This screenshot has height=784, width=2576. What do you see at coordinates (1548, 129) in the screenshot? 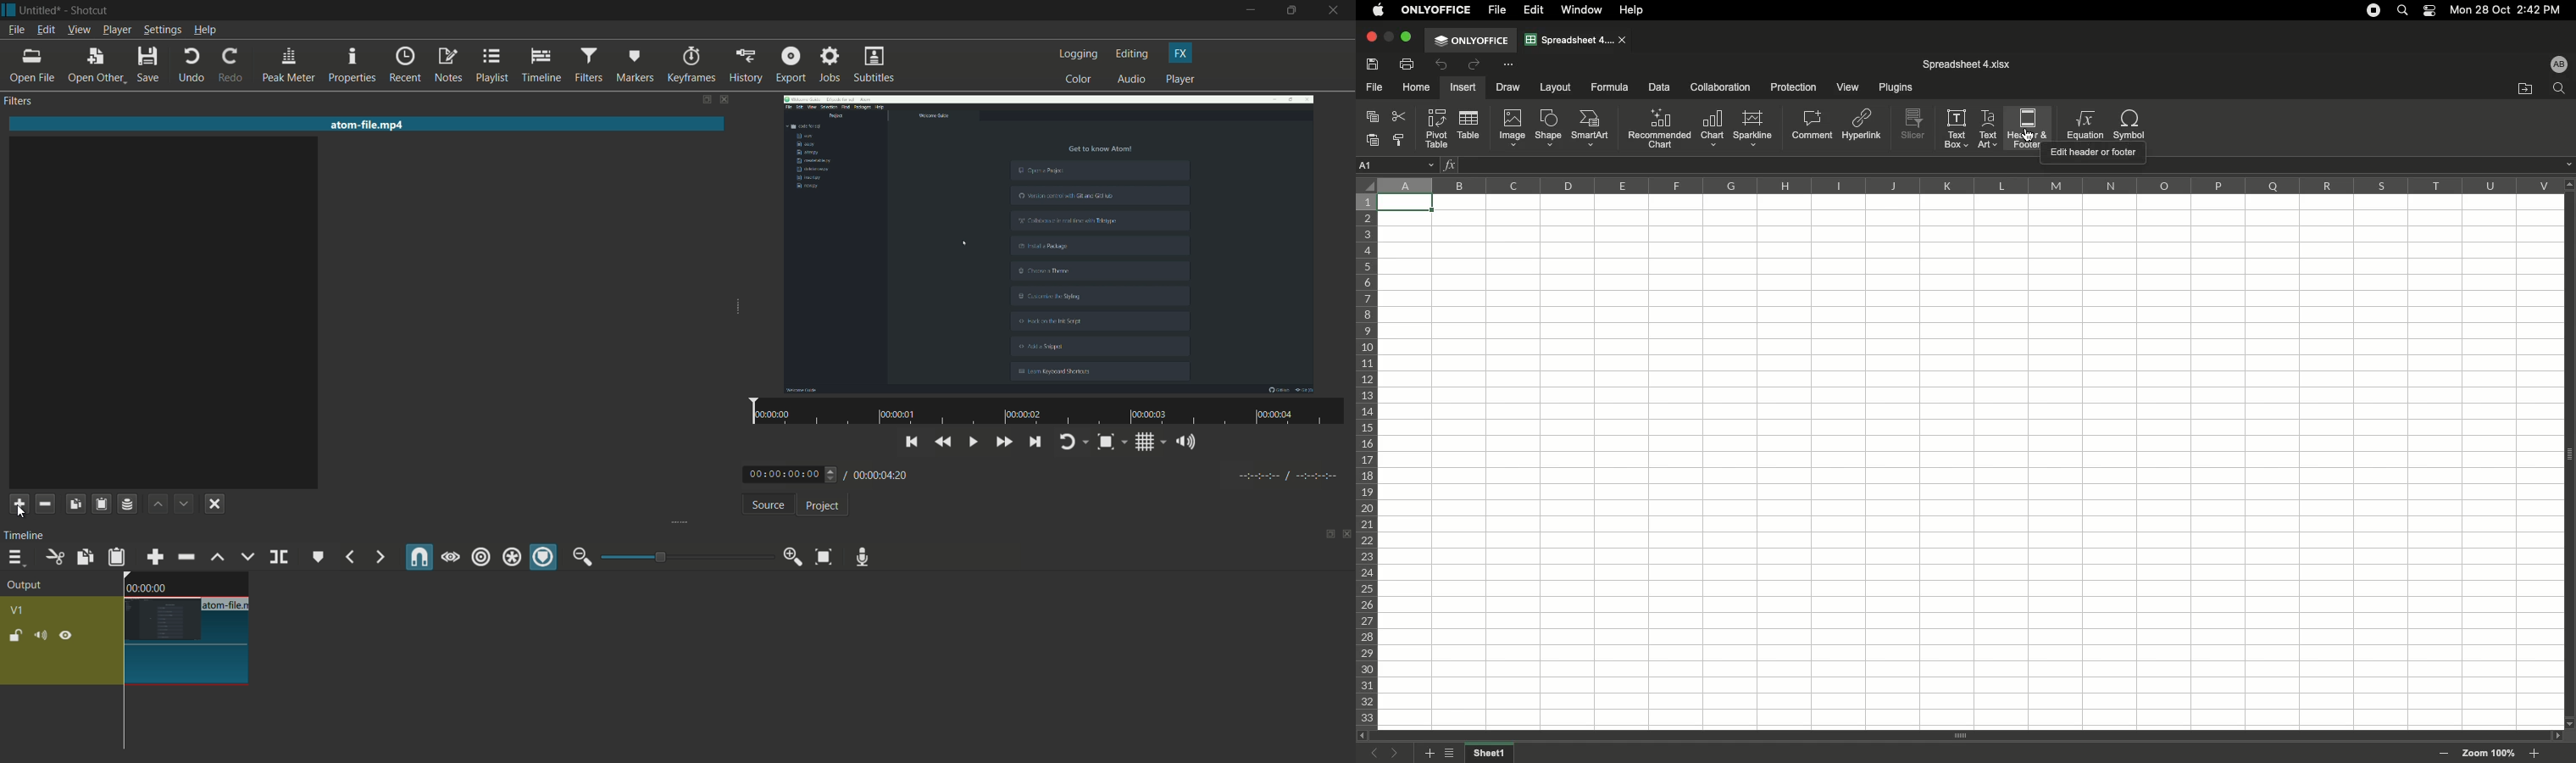
I see `Shape` at bounding box center [1548, 129].